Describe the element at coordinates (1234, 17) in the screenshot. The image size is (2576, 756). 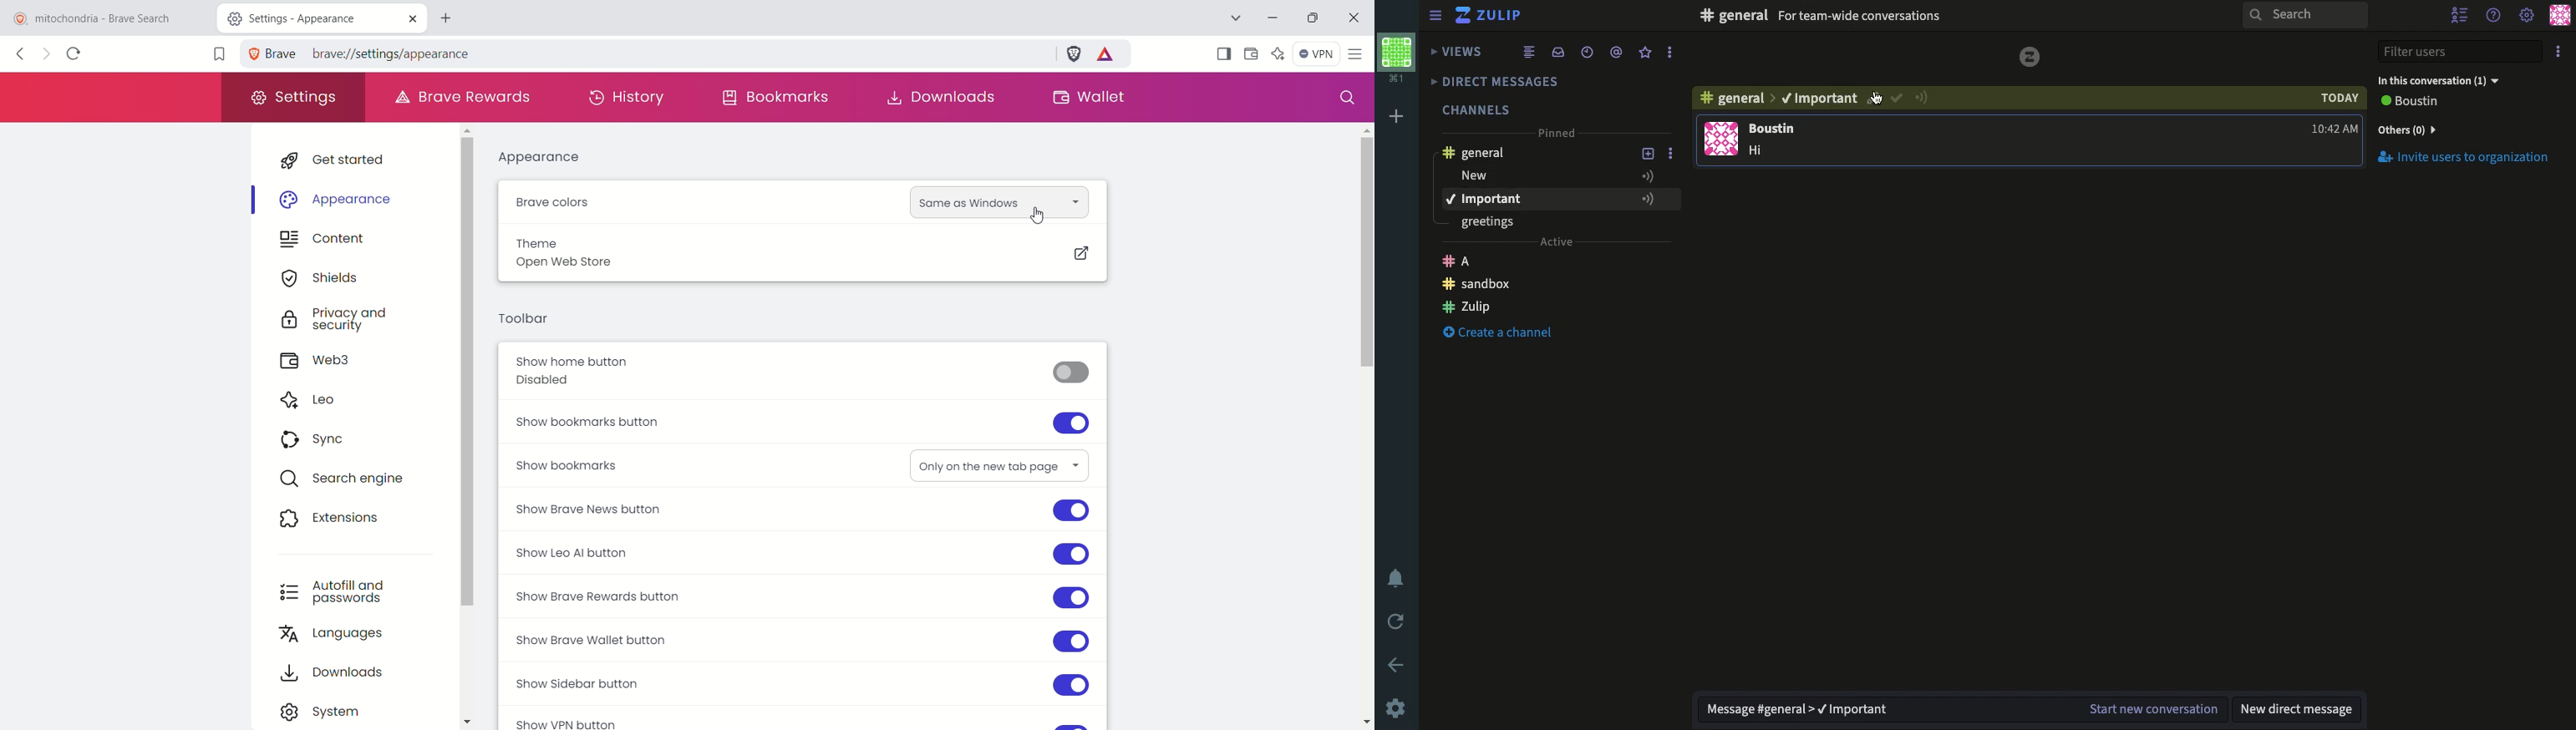
I see `search tab` at that location.